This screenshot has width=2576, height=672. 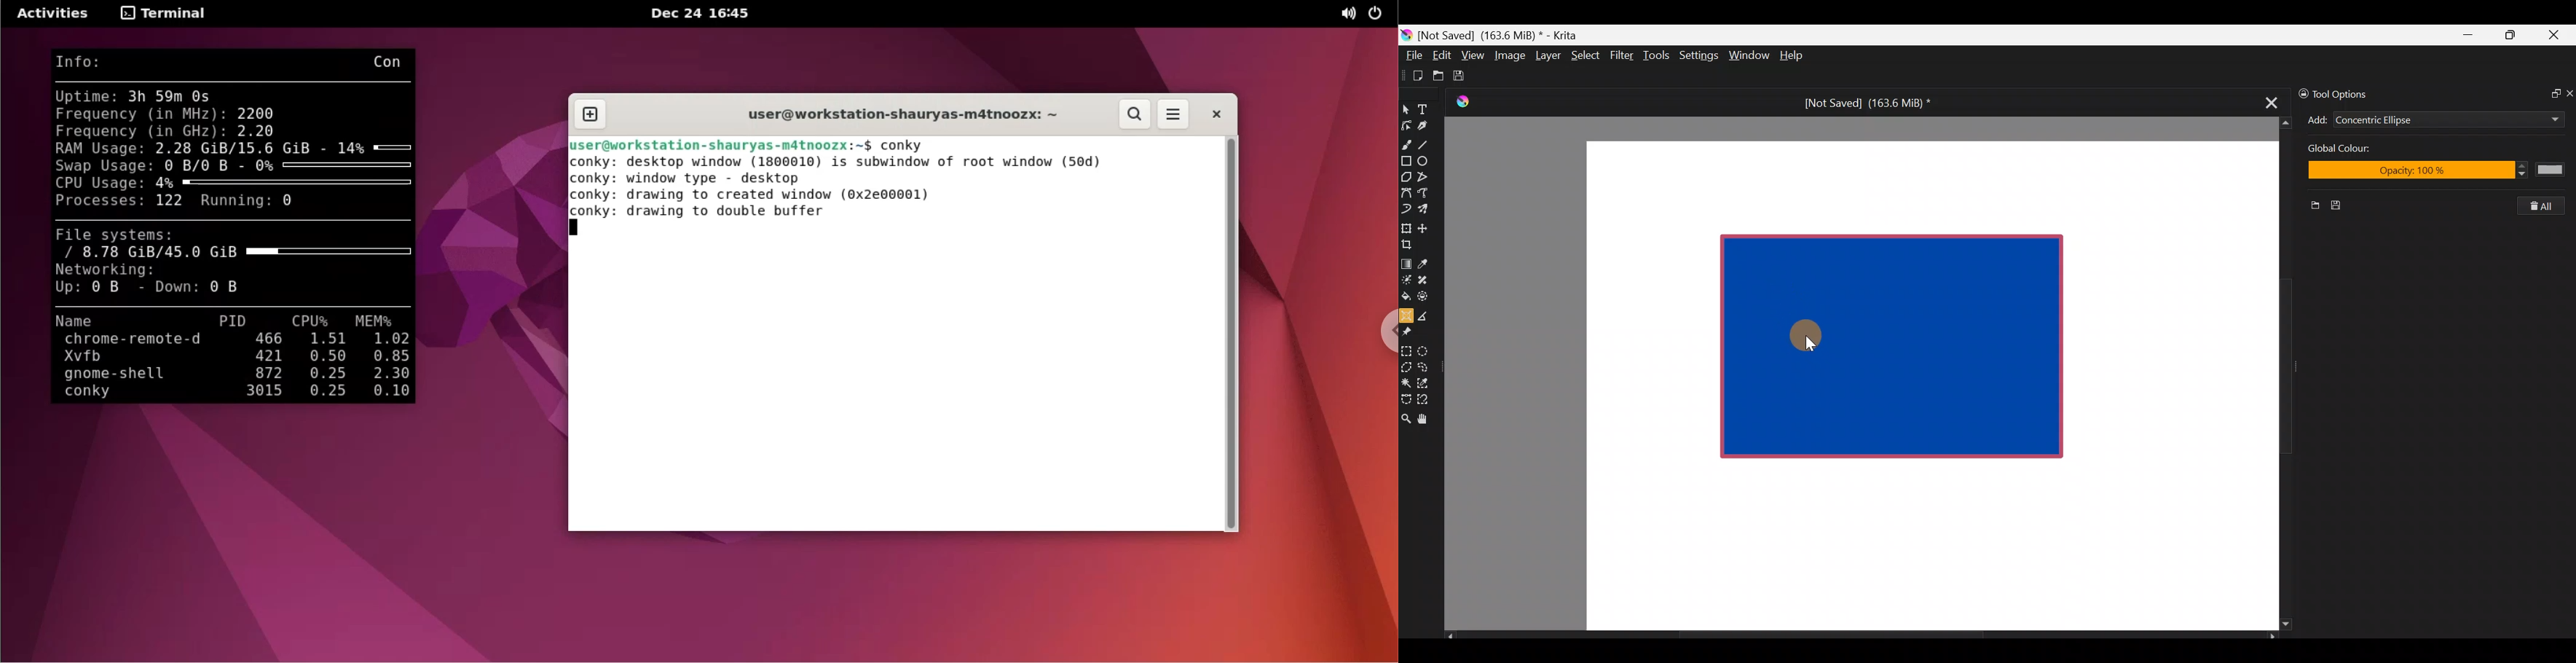 I want to click on Draw a gradient, so click(x=1406, y=260).